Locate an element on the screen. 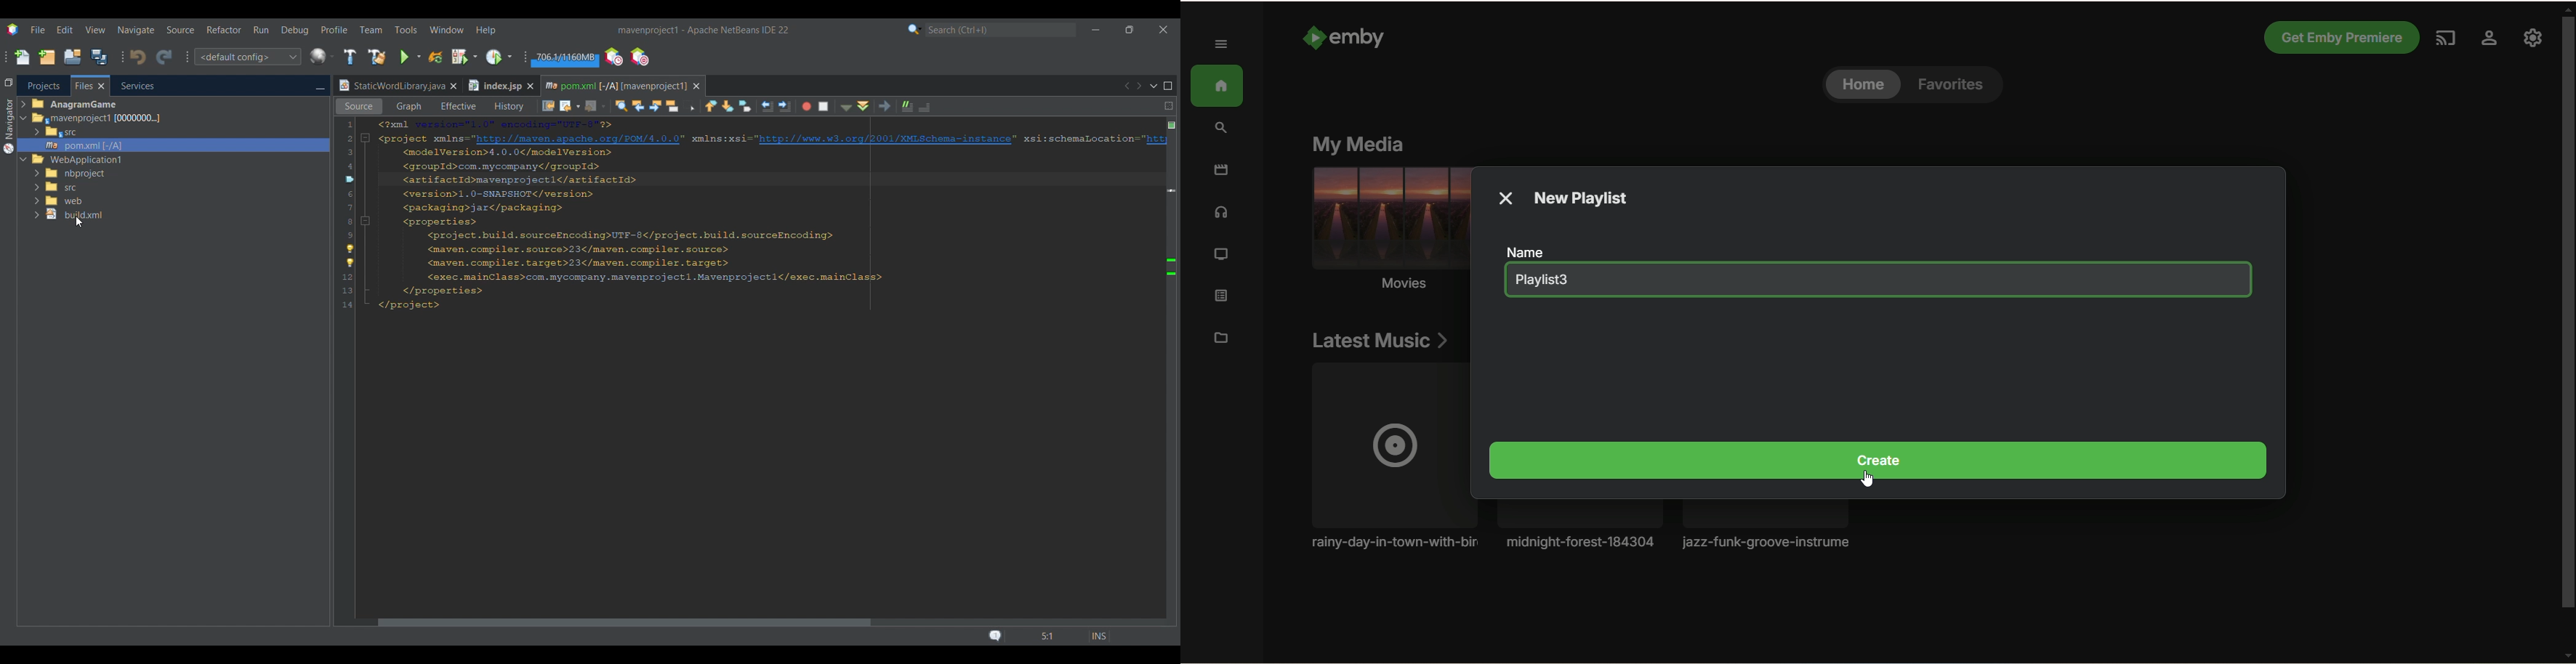 Image resolution: width=2576 pixels, height=672 pixels. blank space is located at coordinates (1919, 280).